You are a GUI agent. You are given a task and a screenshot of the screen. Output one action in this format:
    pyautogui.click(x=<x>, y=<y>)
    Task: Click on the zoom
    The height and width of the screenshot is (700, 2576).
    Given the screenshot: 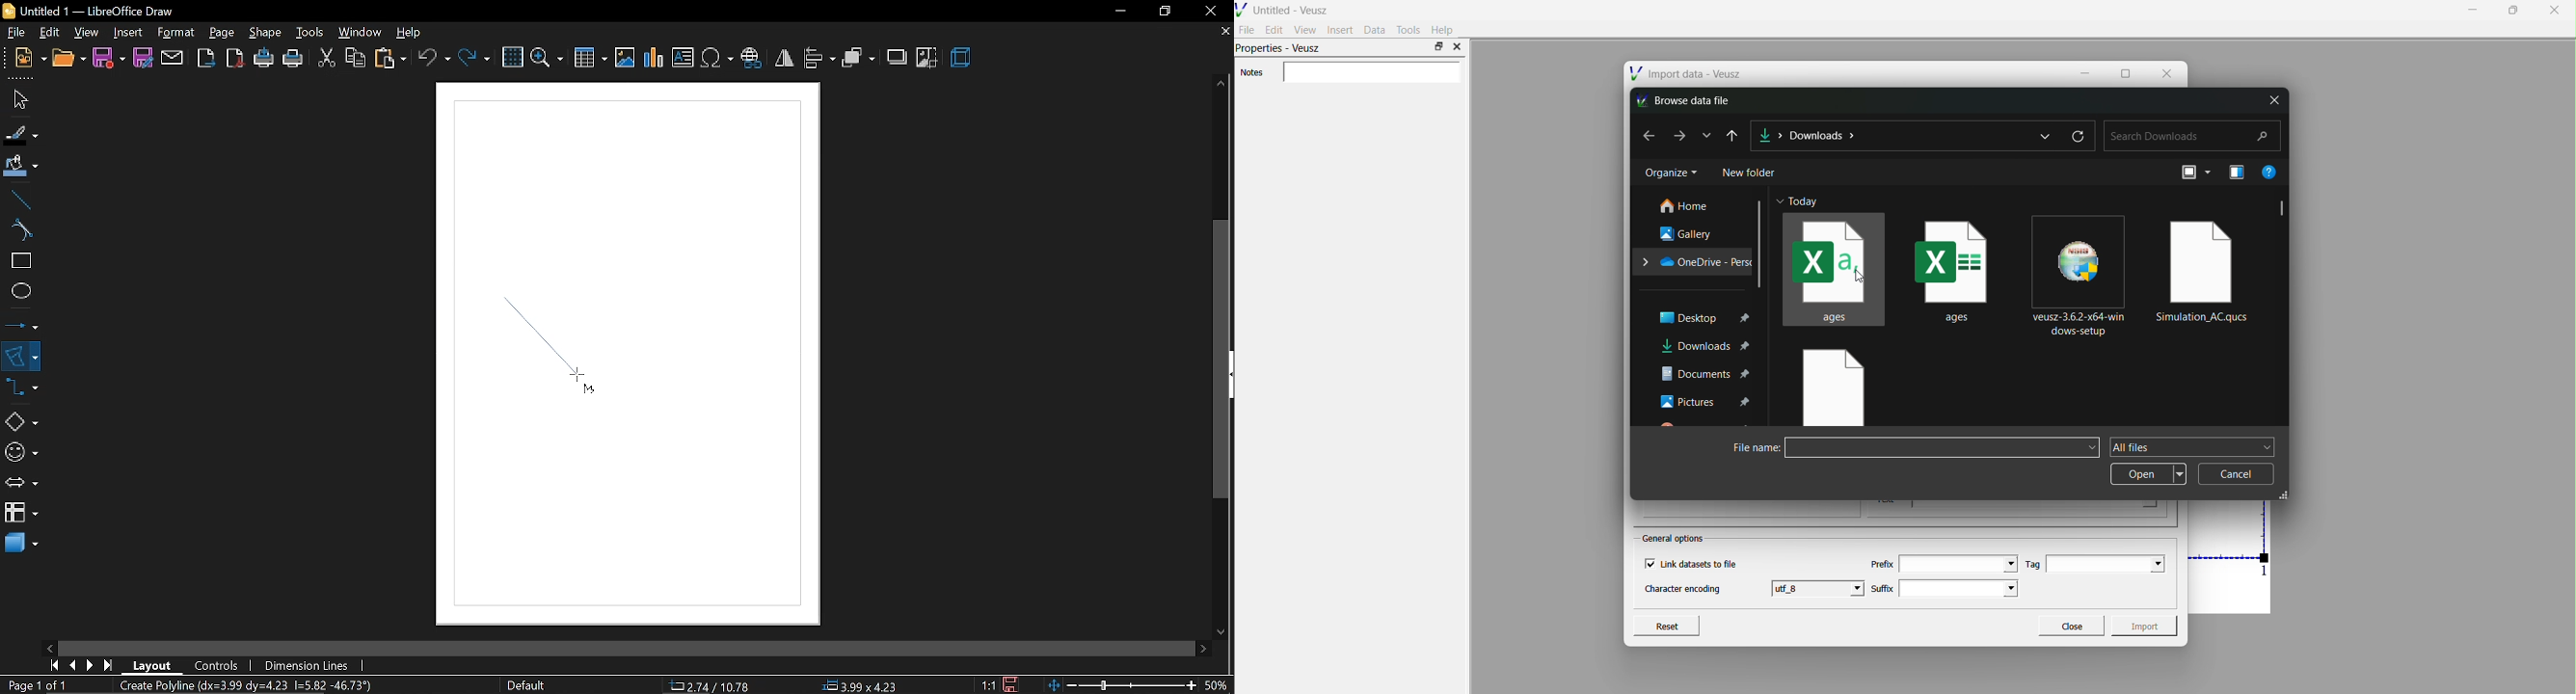 What is the action you would take?
    pyautogui.click(x=549, y=56)
    